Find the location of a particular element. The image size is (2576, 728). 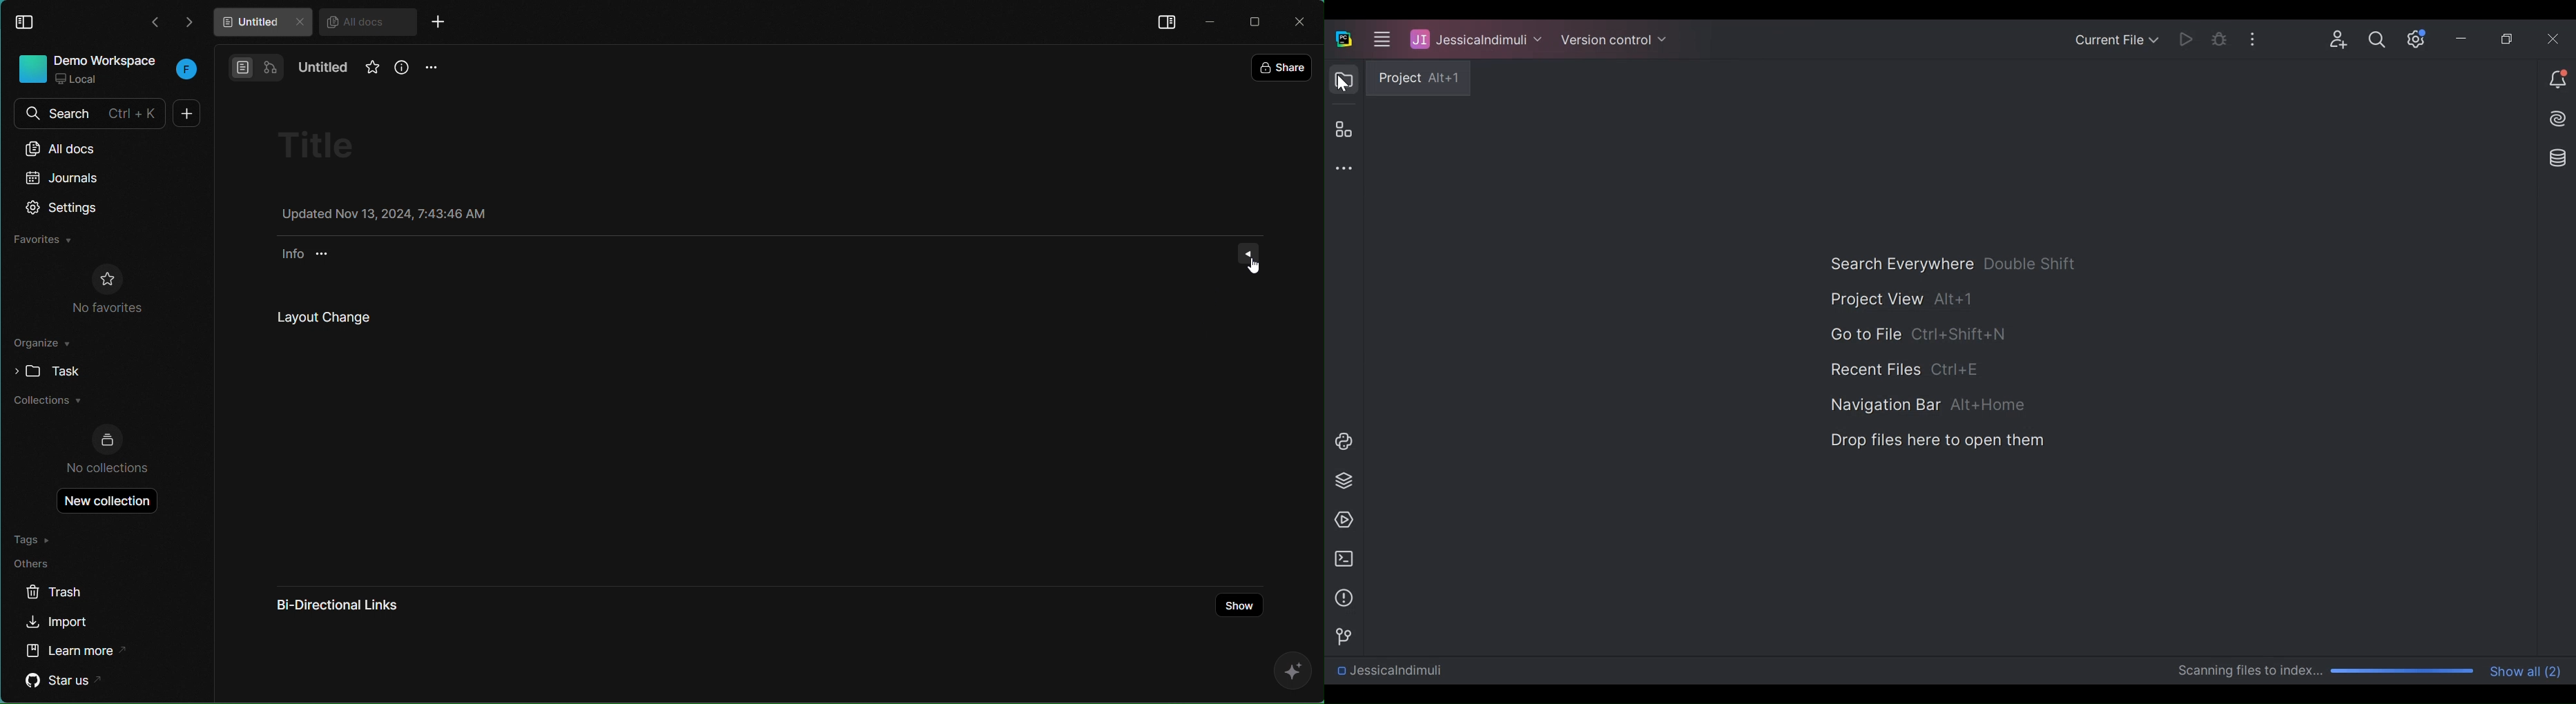

no collections is located at coordinates (108, 449).